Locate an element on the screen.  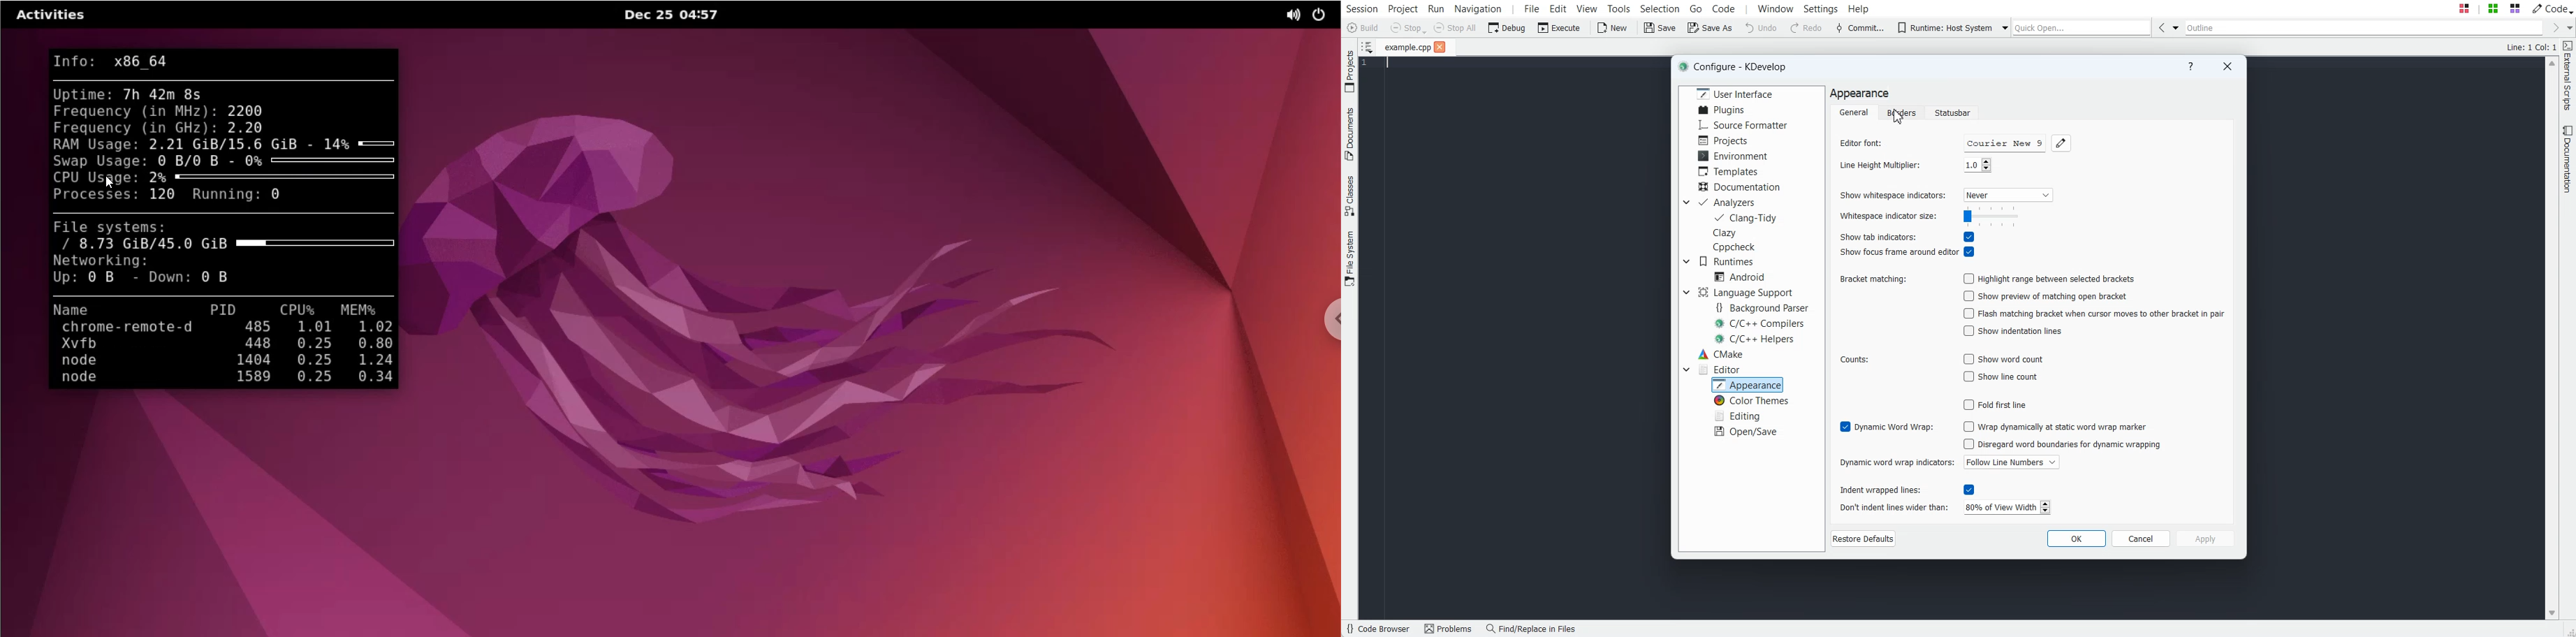
Enable Show tab indicators  is located at coordinates (1909, 238).